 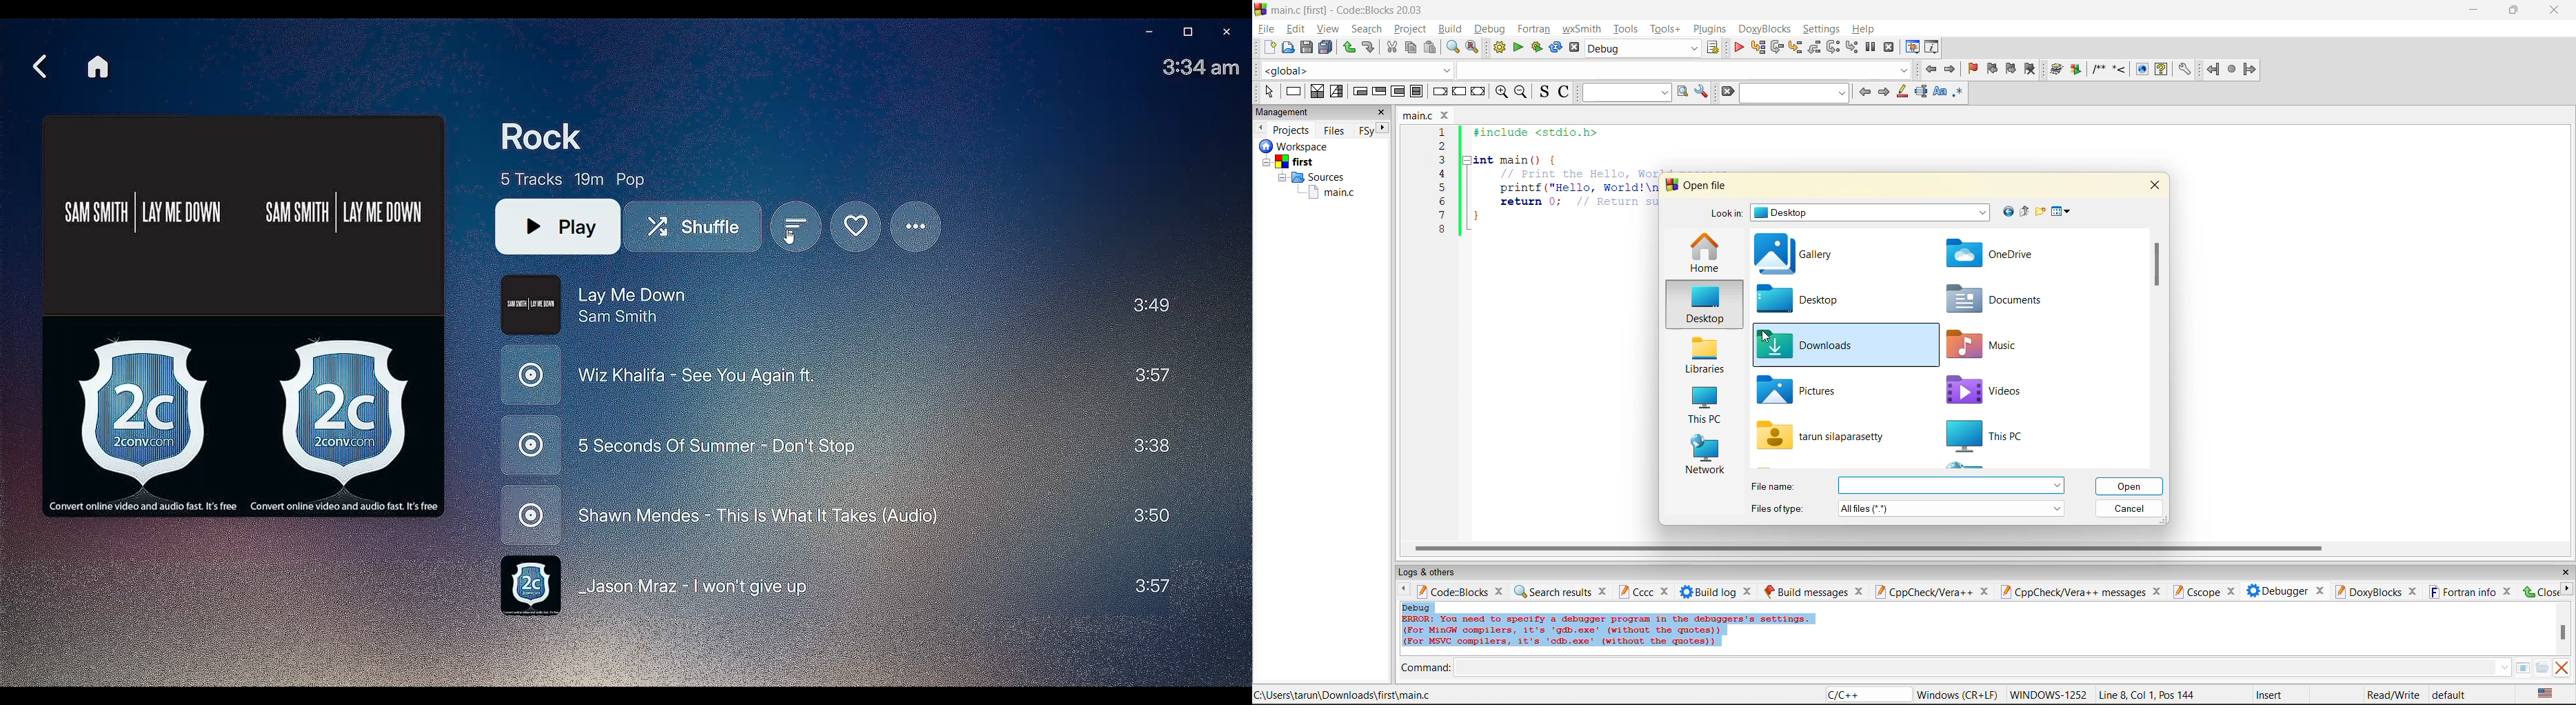 What do you see at coordinates (1442, 146) in the screenshot?
I see `2` at bounding box center [1442, 146].